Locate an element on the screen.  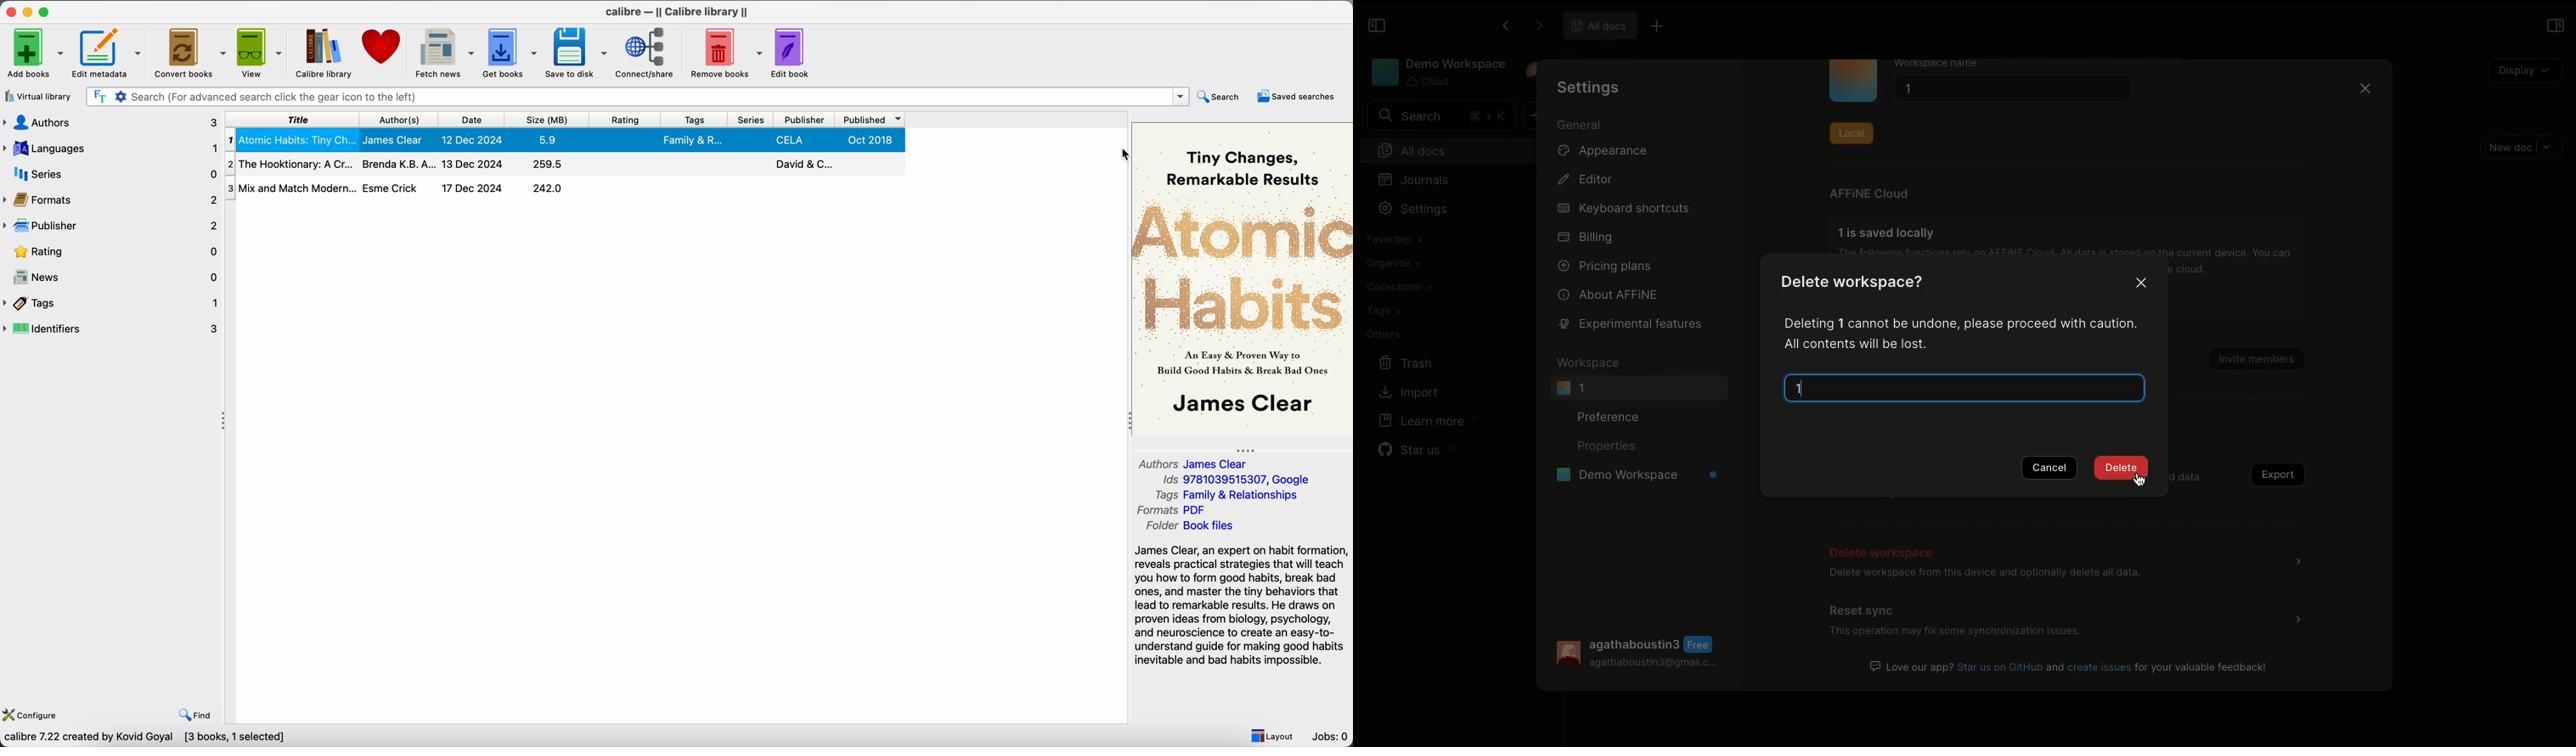
Deleting 1 cannot be undone, please proceed with caution. All contents will be lost is located at coordinates (1956, 333).